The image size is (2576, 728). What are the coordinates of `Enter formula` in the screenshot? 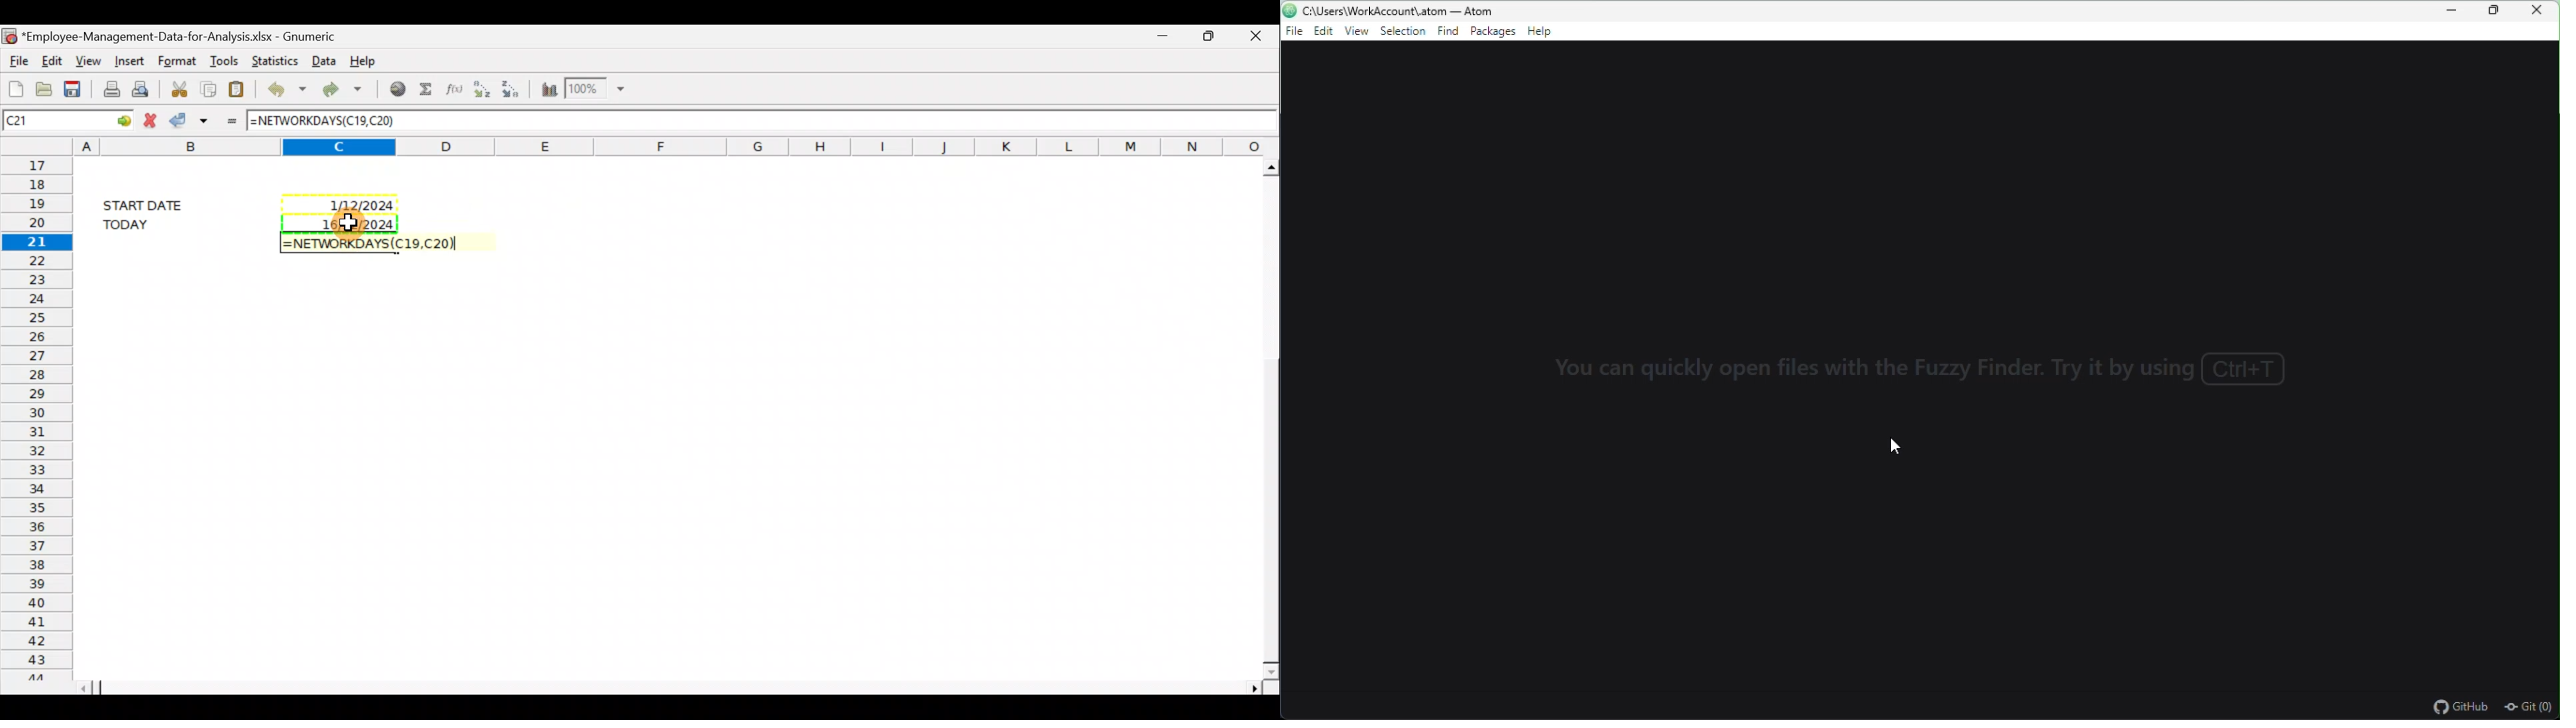 It's located at (229, 119).